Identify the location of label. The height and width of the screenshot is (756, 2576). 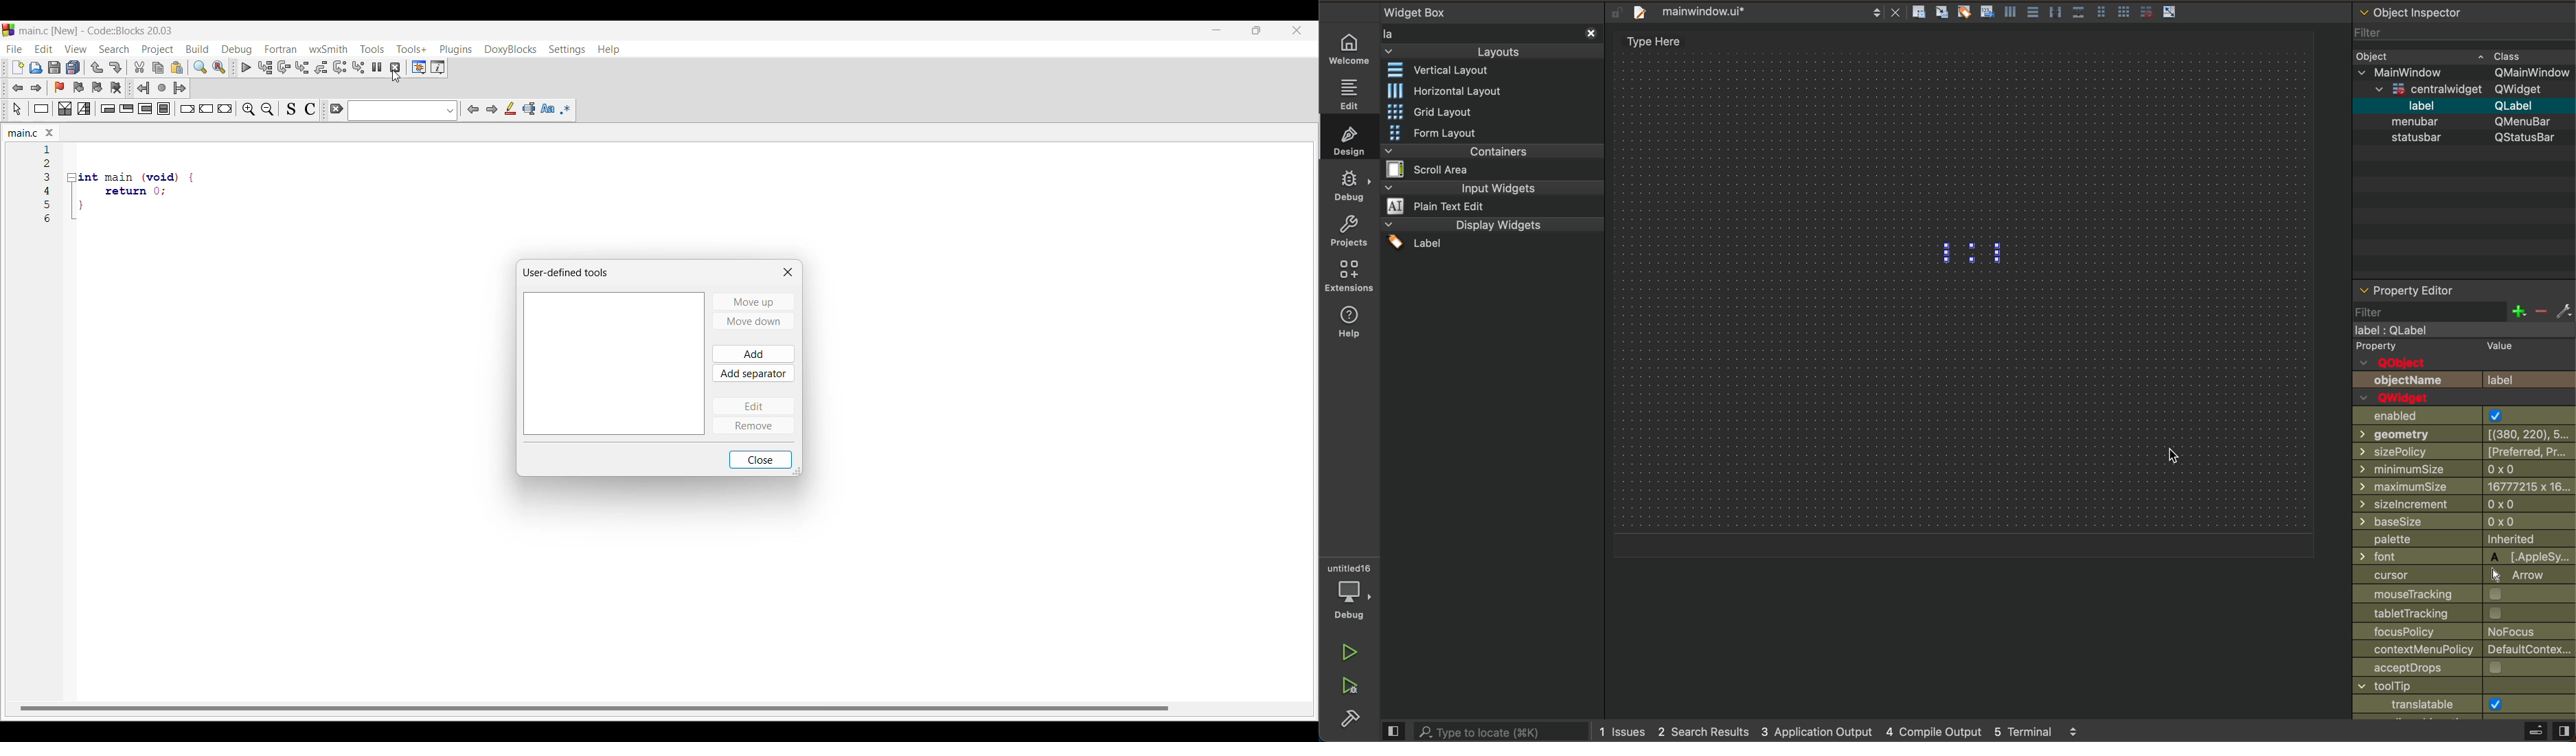
(2408, 329).